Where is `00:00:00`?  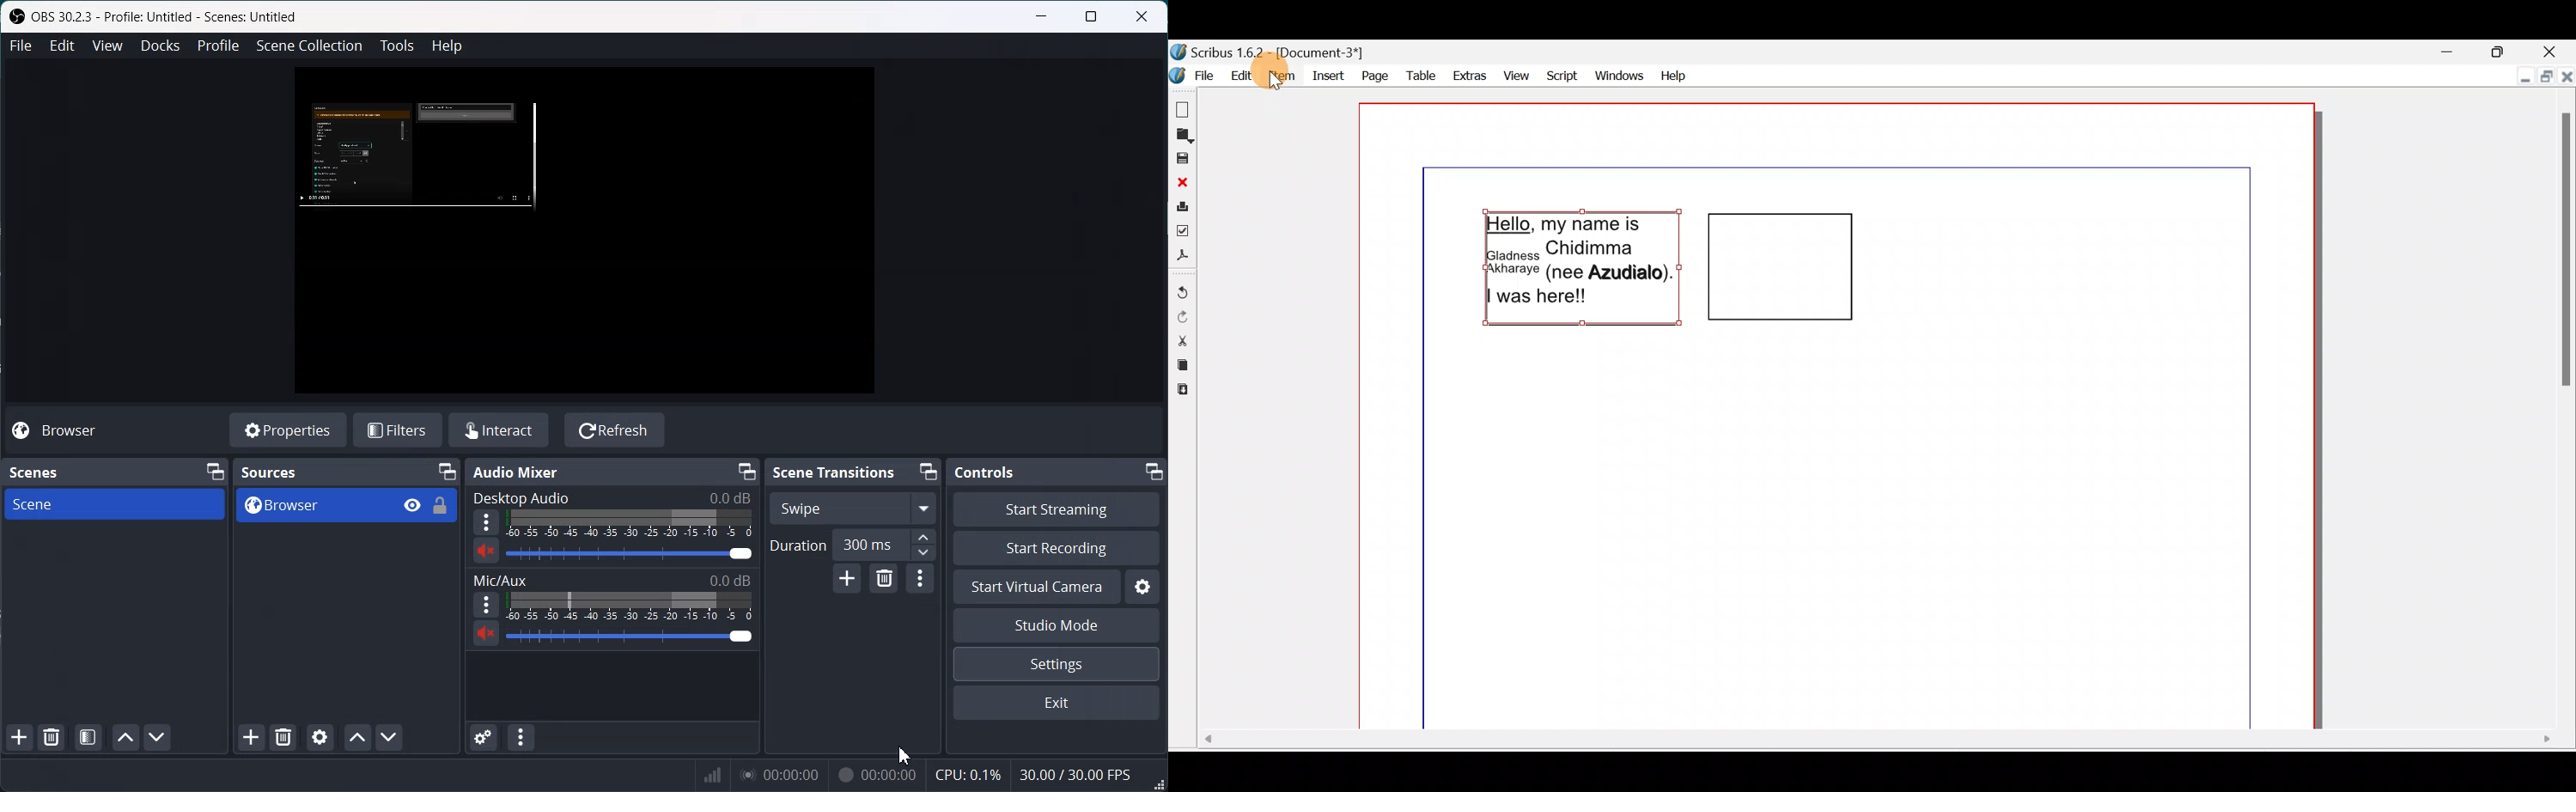
00:00:00 is located at coordinates (876, 773).